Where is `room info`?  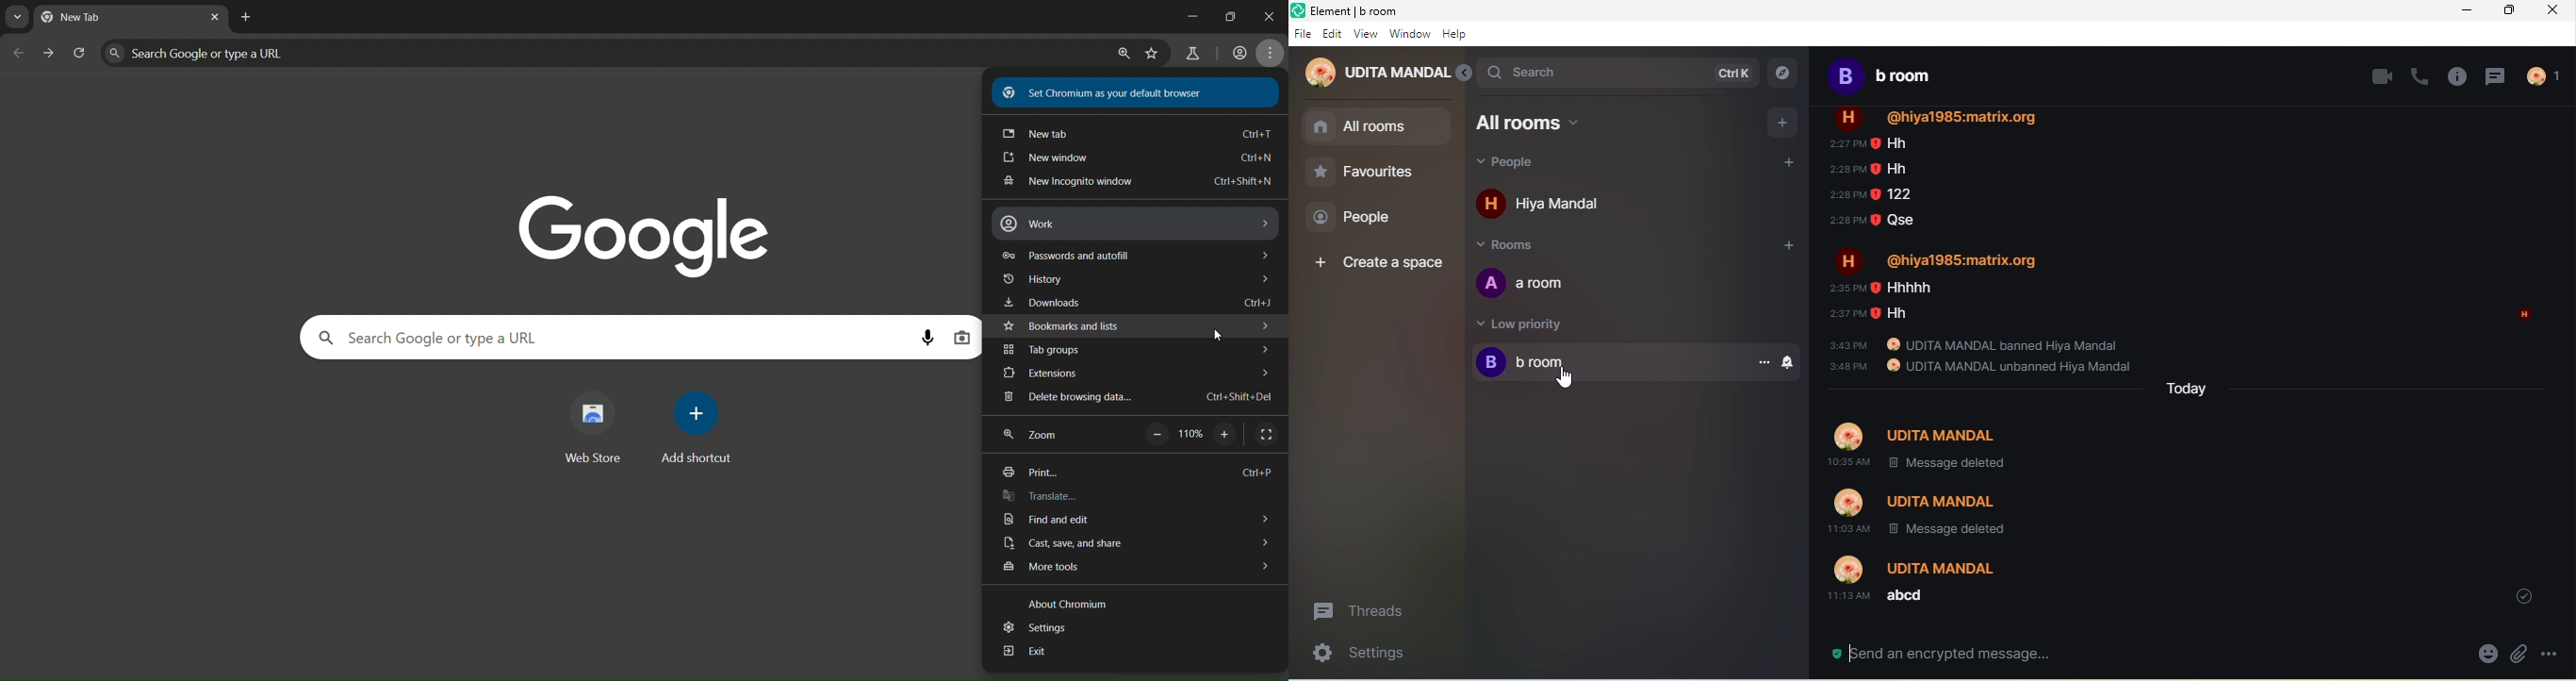 room info is located at coordinates (2457, 76).